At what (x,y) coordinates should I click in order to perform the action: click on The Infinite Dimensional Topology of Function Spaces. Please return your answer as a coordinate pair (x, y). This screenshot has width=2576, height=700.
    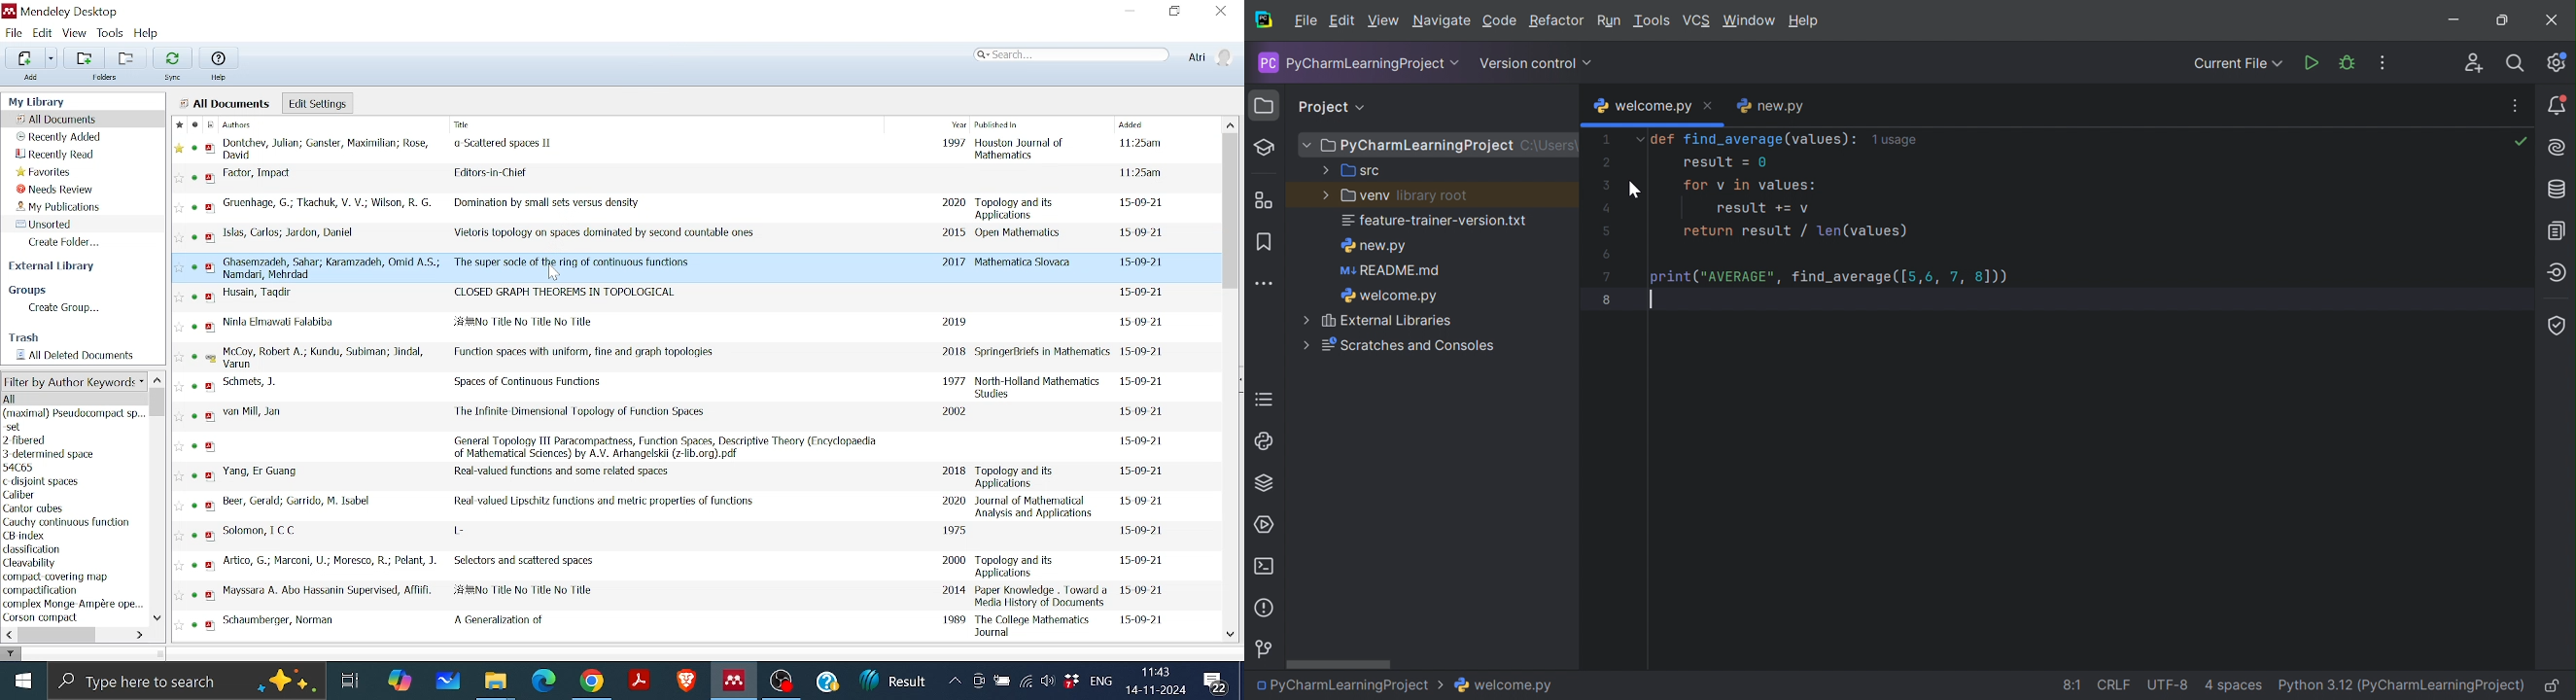
    Looking at the image, I should click on (685, 414).